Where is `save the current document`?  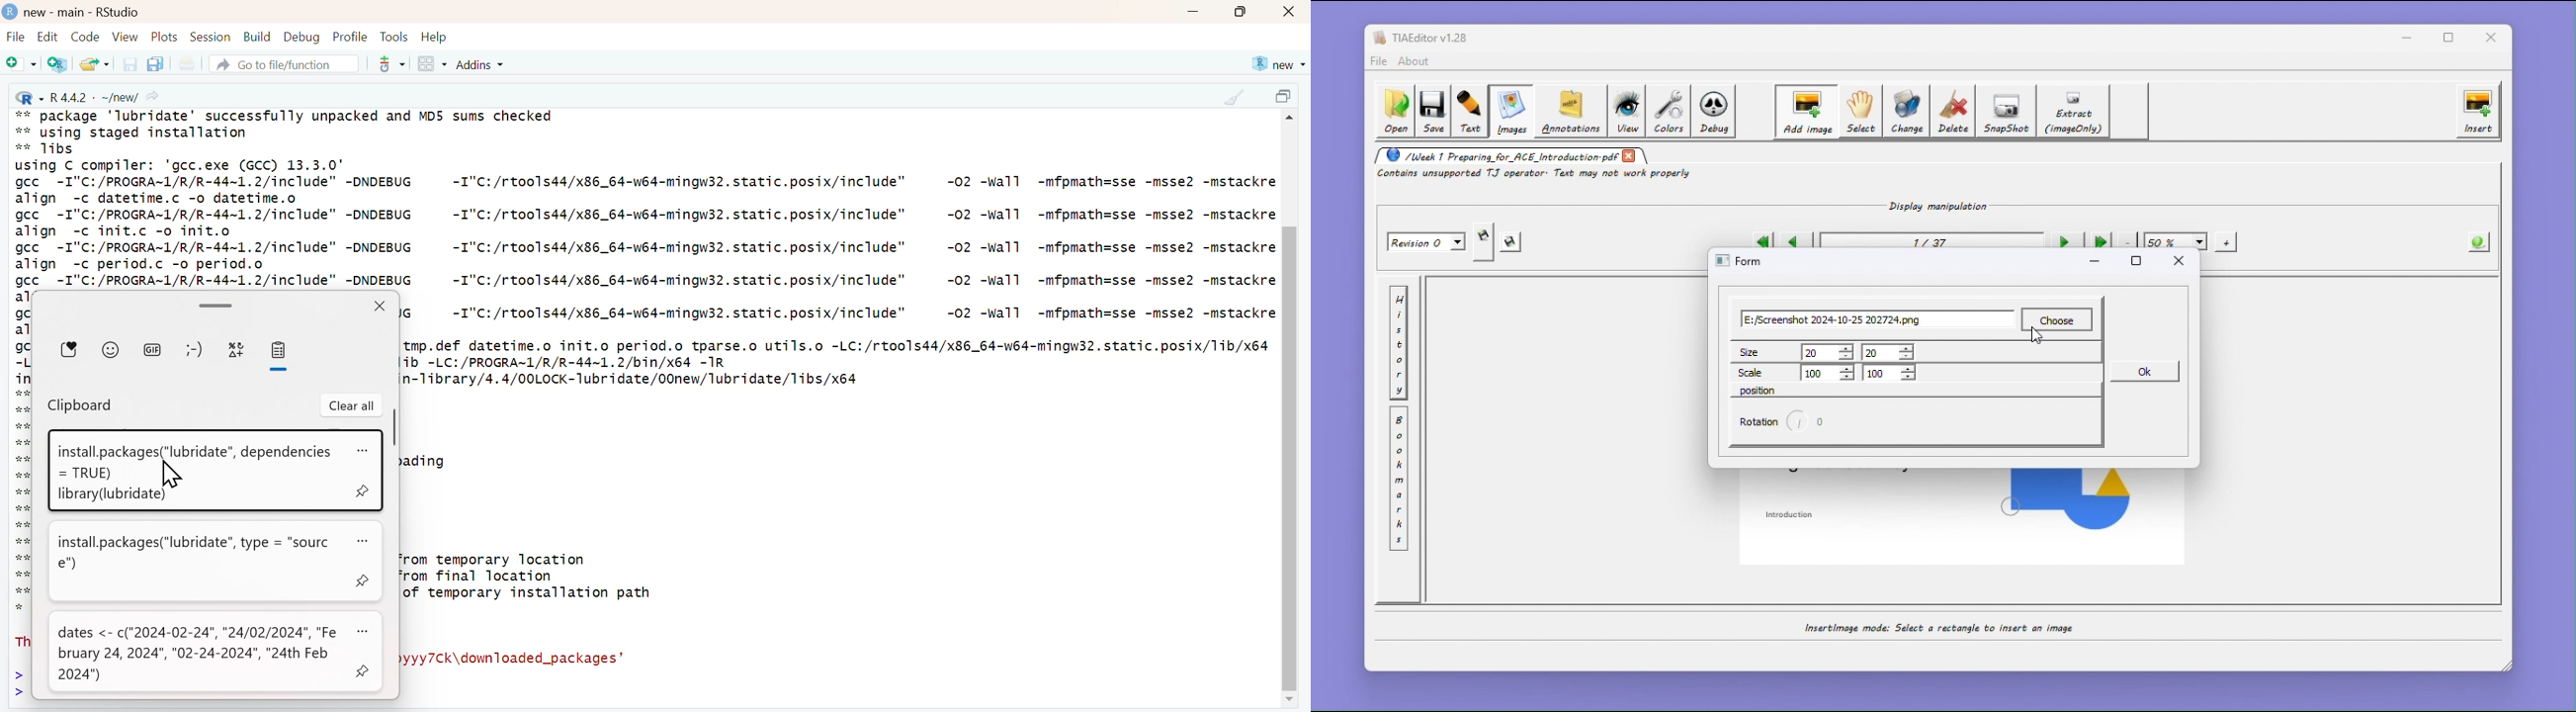 save the current document is located at coordinates (128, 64).